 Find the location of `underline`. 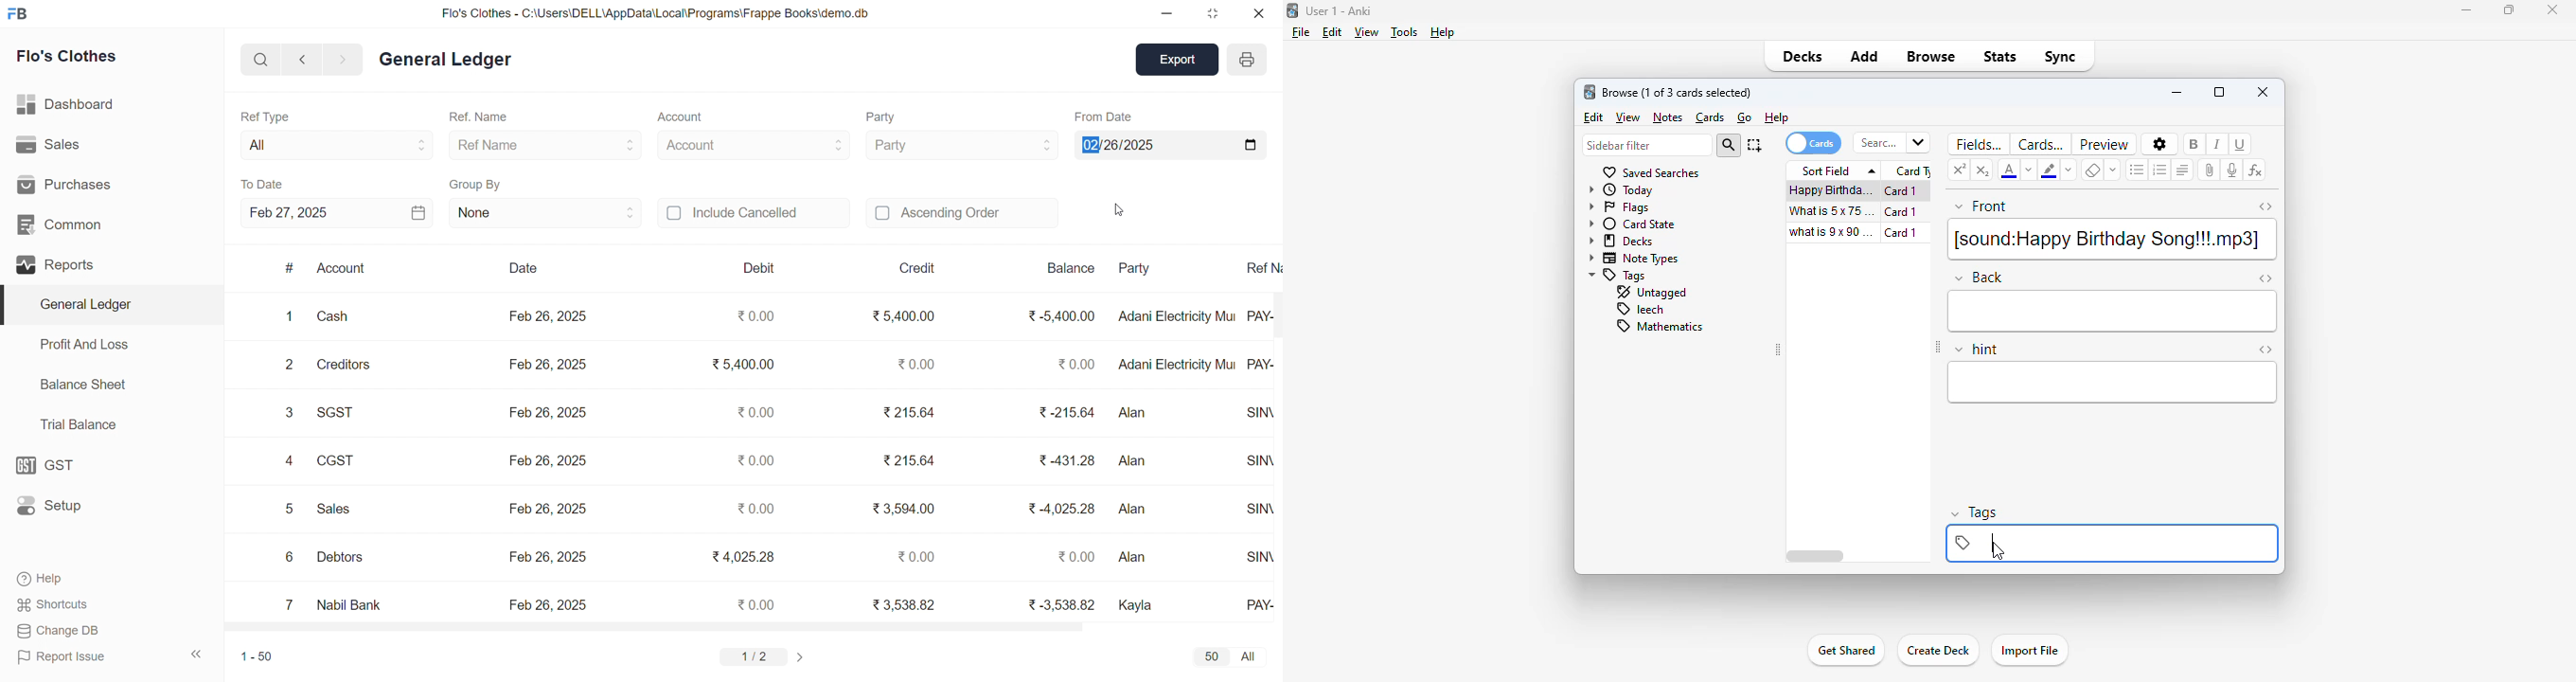

underline is located at coordinates (2242, 144).